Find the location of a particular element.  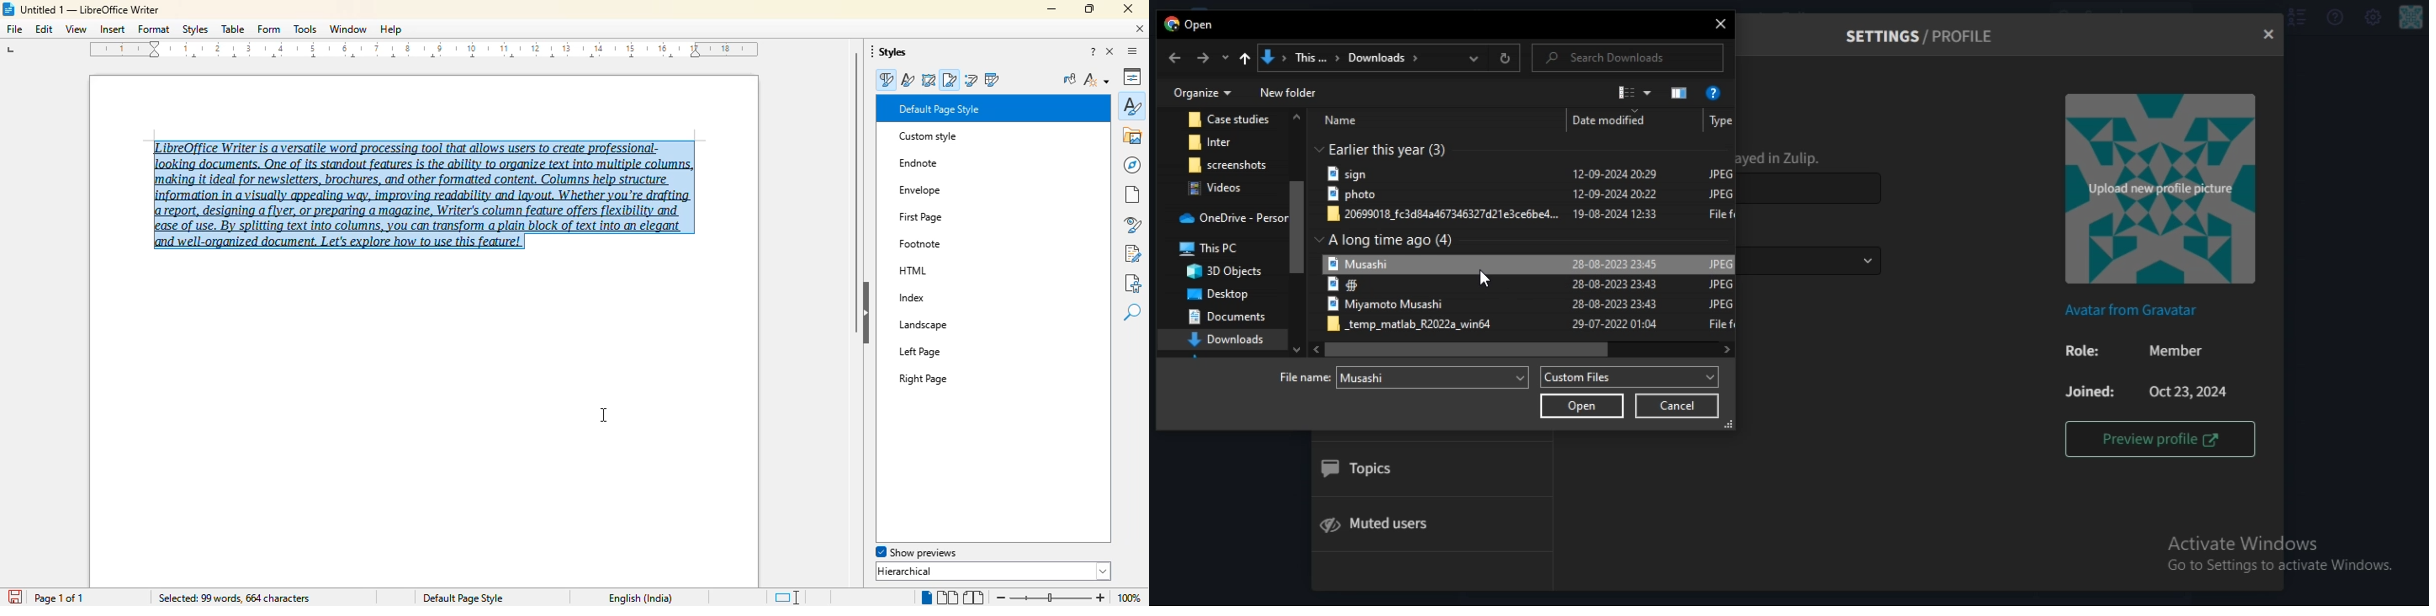

dropdown is located at coordinates (1867, 261).